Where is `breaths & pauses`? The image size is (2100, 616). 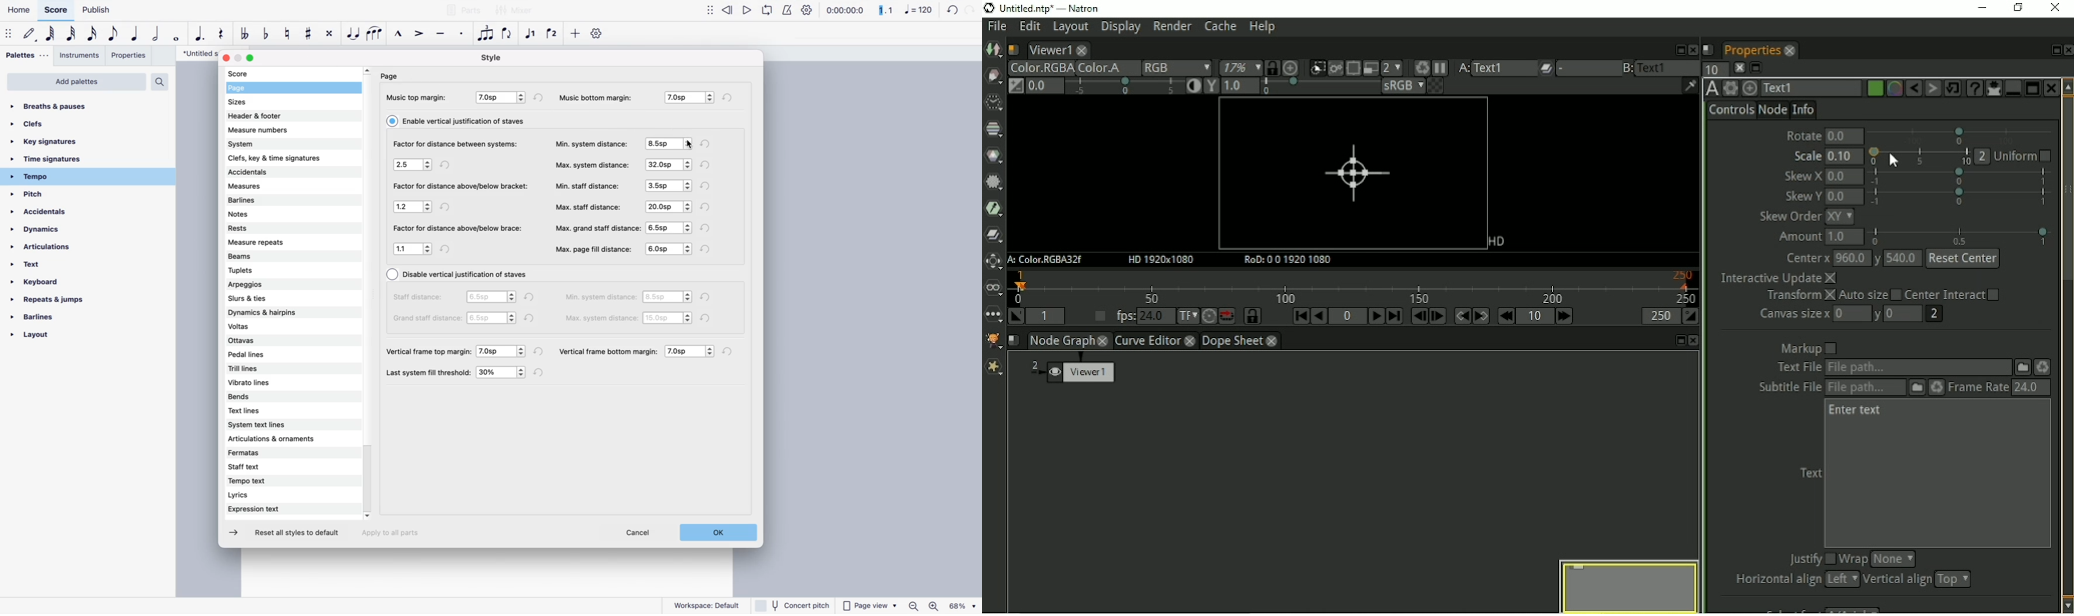 breaths & pauses is located at coordinates (58, 104).